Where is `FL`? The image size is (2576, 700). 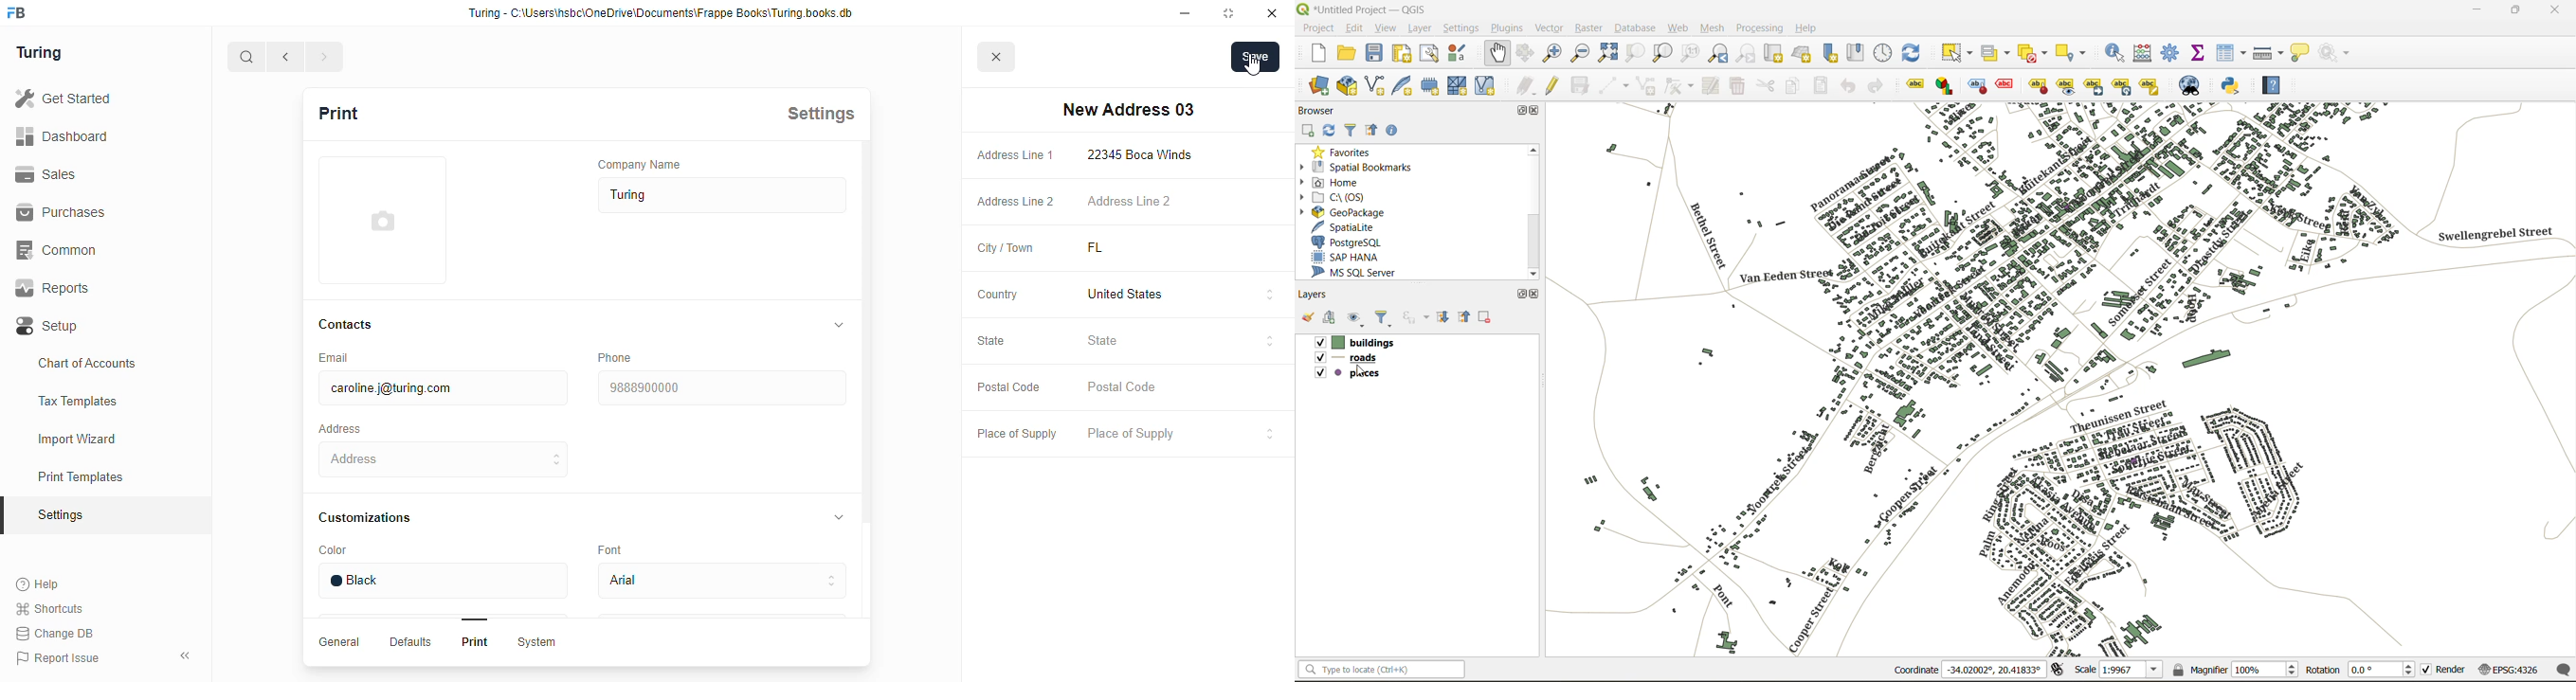
FL is located at coordinates (1118, 248).